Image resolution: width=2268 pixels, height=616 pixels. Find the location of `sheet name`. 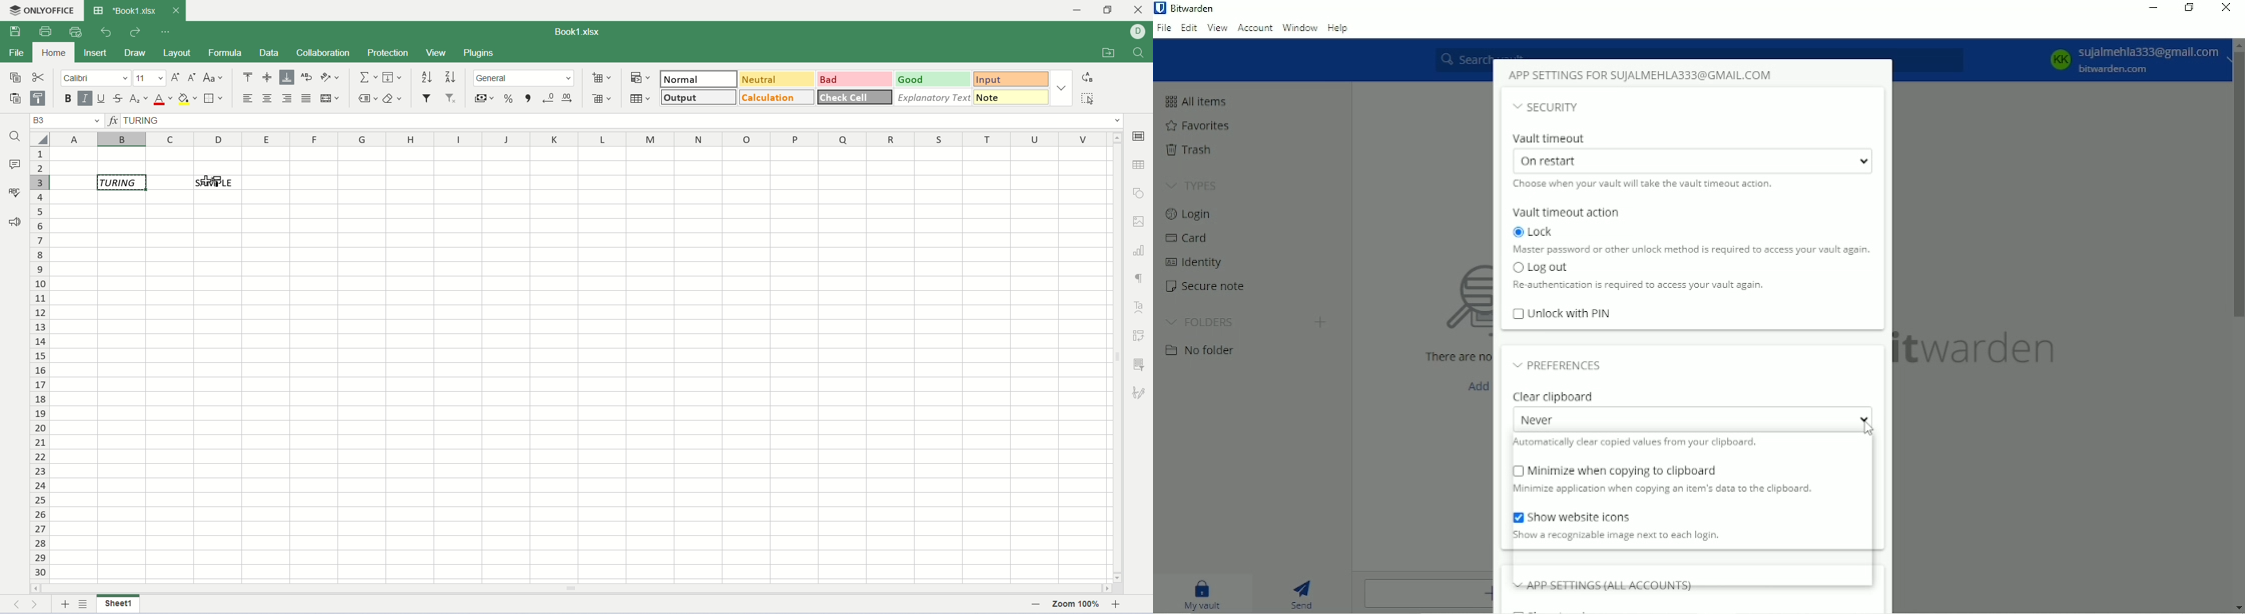

sheet name is located at coordinates (117, 603).